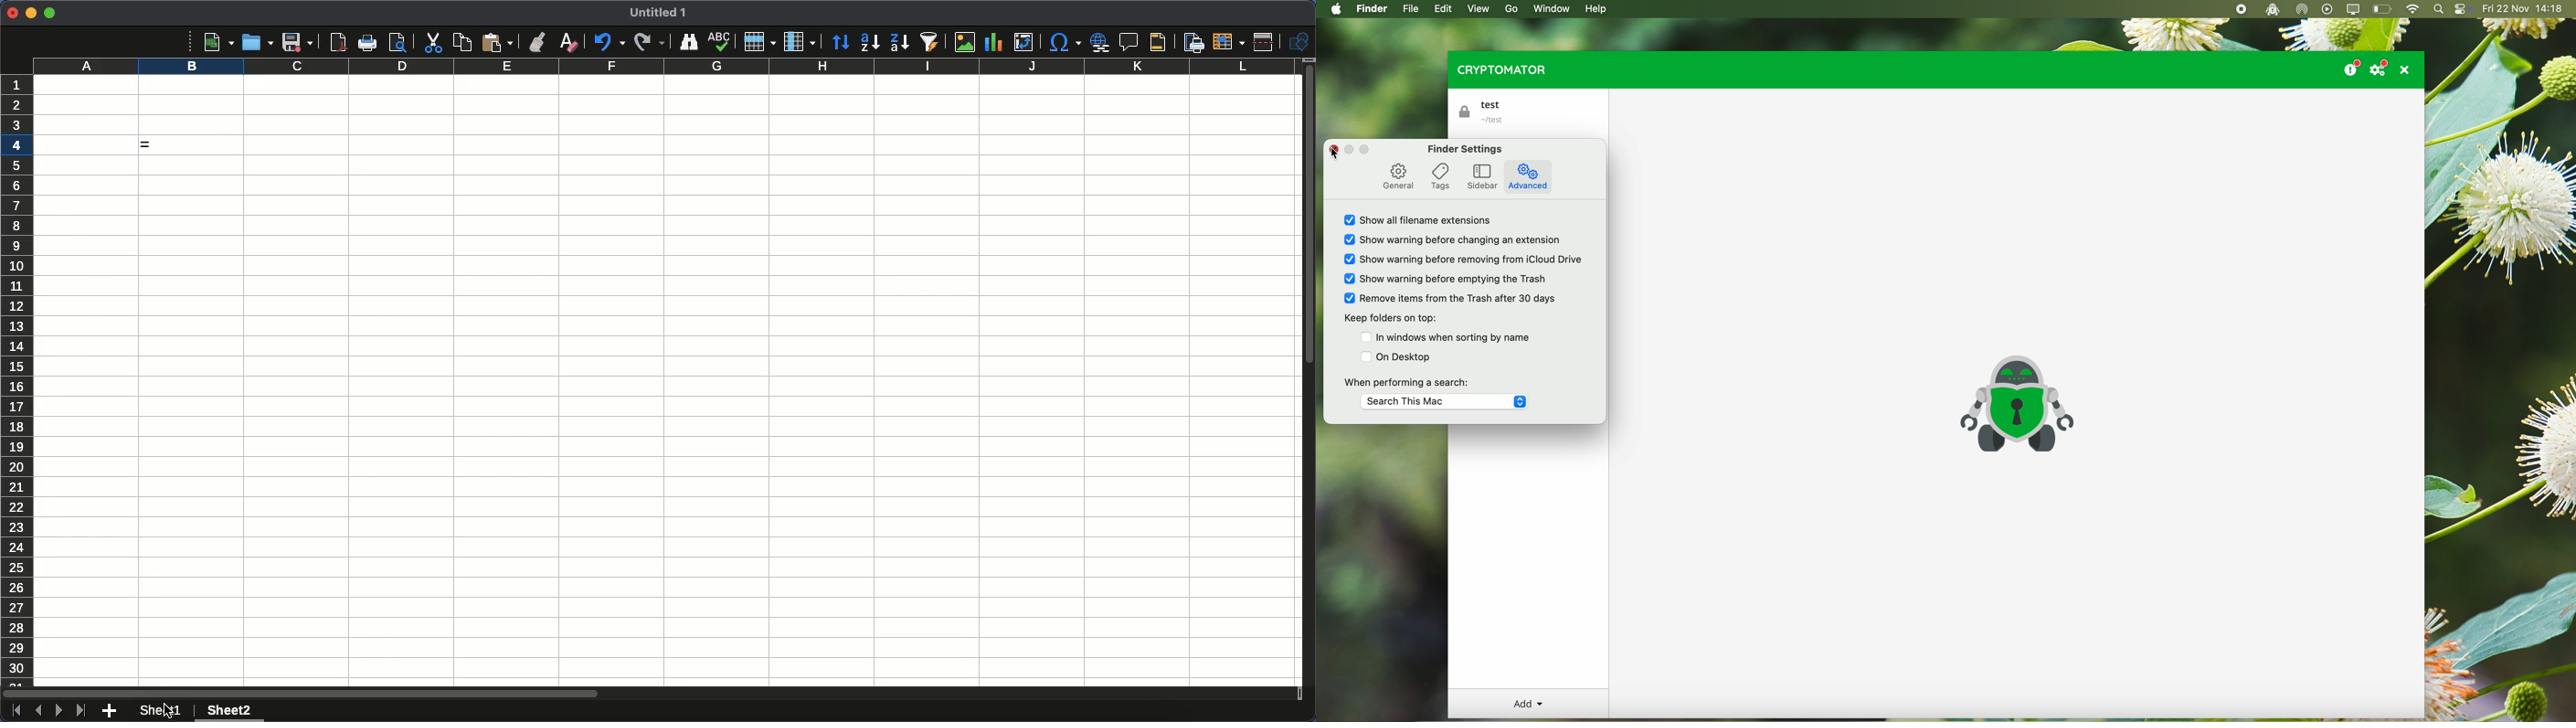  What do you see at coordinates (15, 711) in the screenshot?
I see `First sheet` at bounding box center [15, 711].